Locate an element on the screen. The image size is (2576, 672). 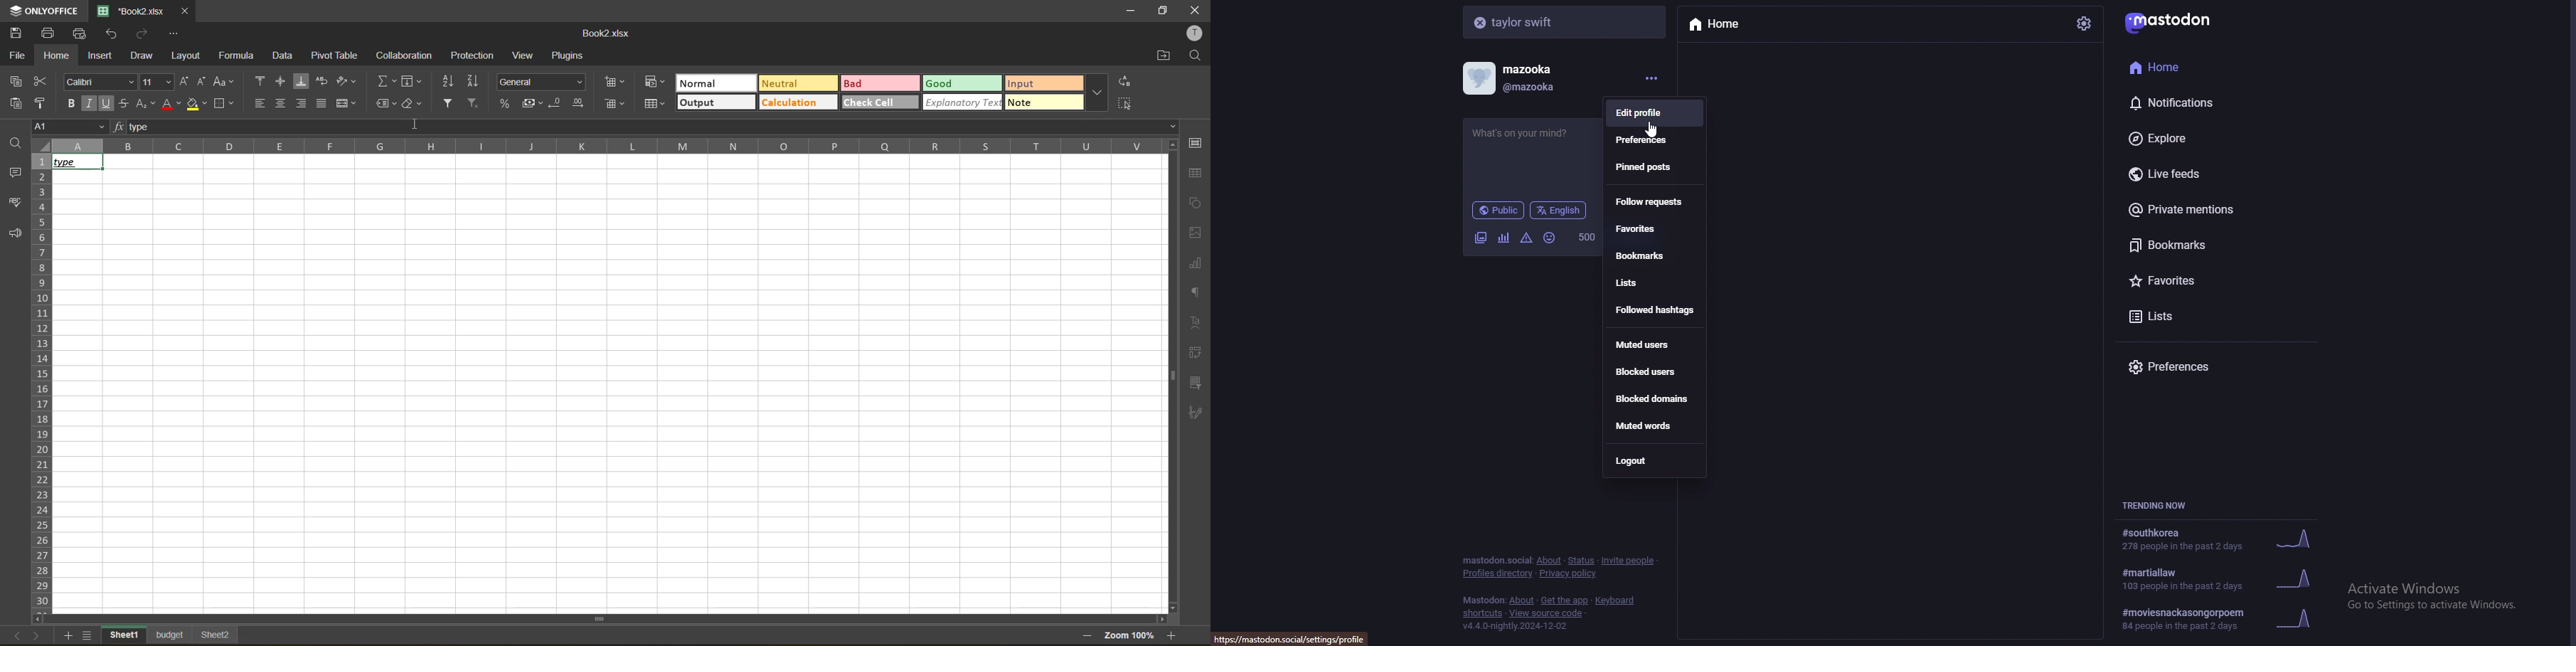
select all is located at coordinates (1124, 104).